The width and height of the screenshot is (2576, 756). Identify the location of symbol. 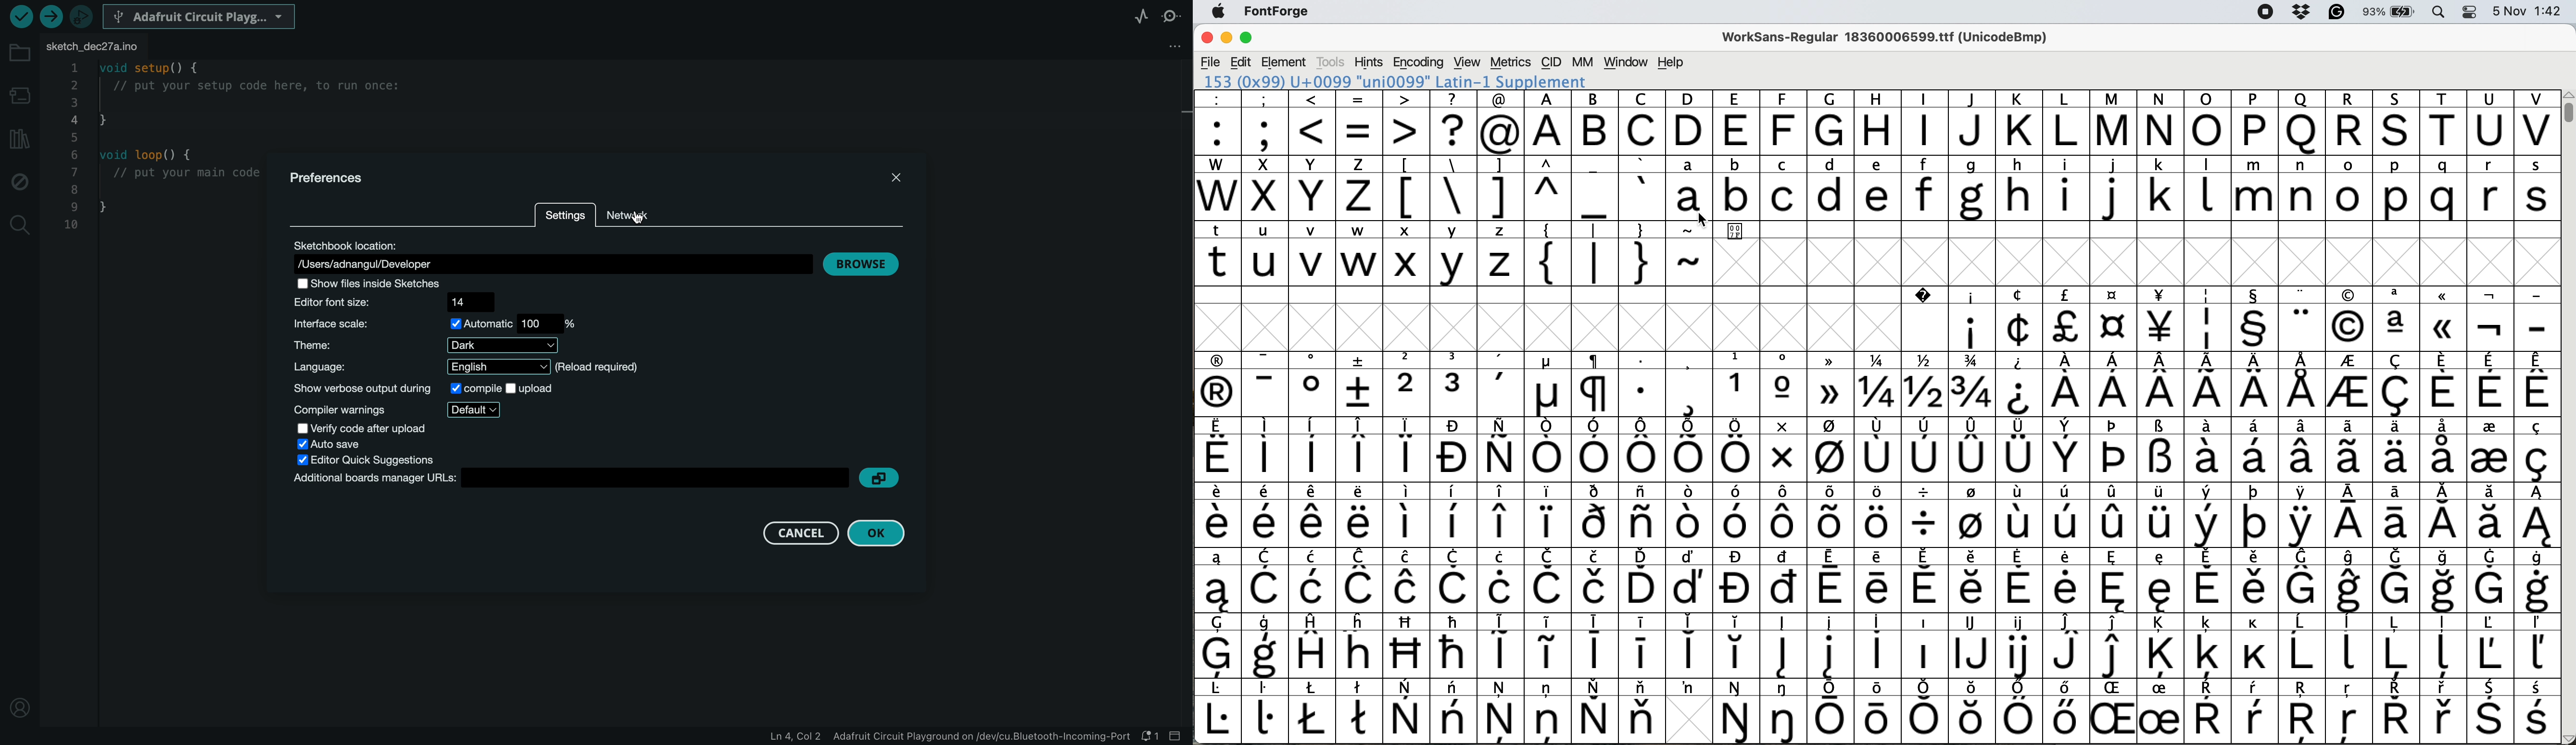
(1313, 711).